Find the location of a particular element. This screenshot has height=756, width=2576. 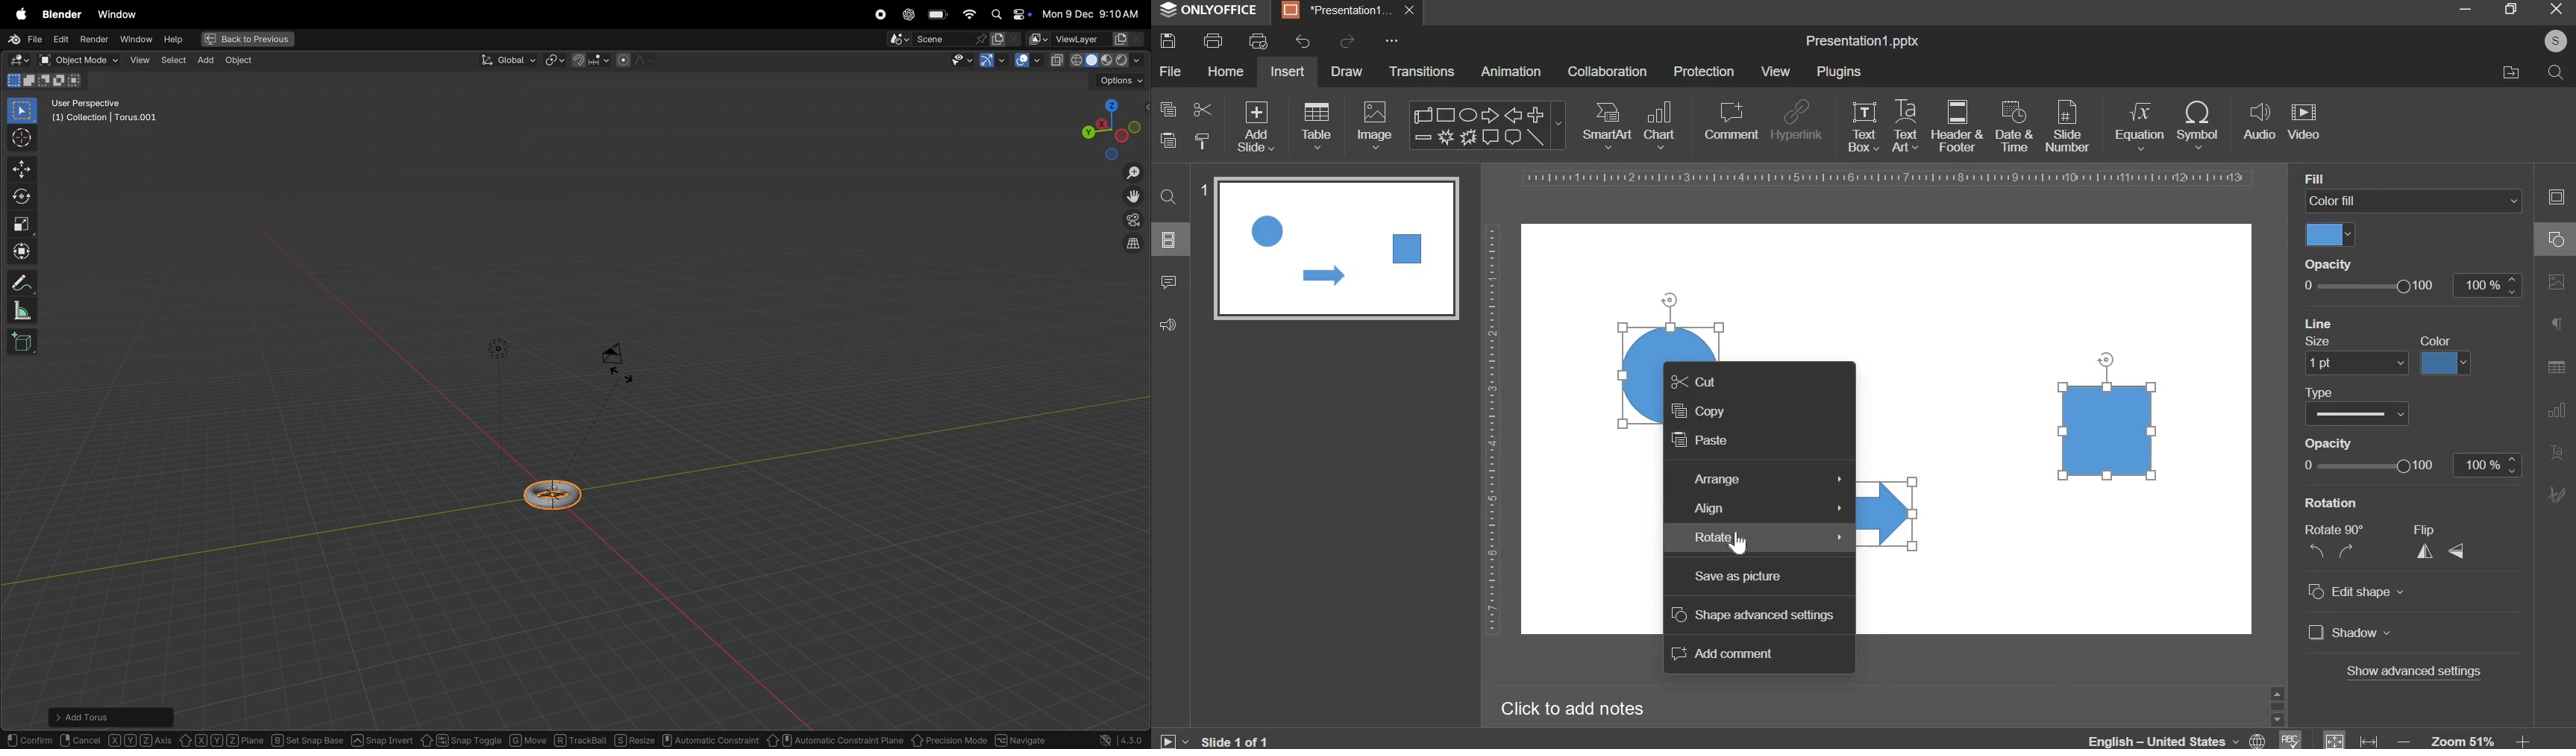

date & time is located at coordinates (2014, 126).